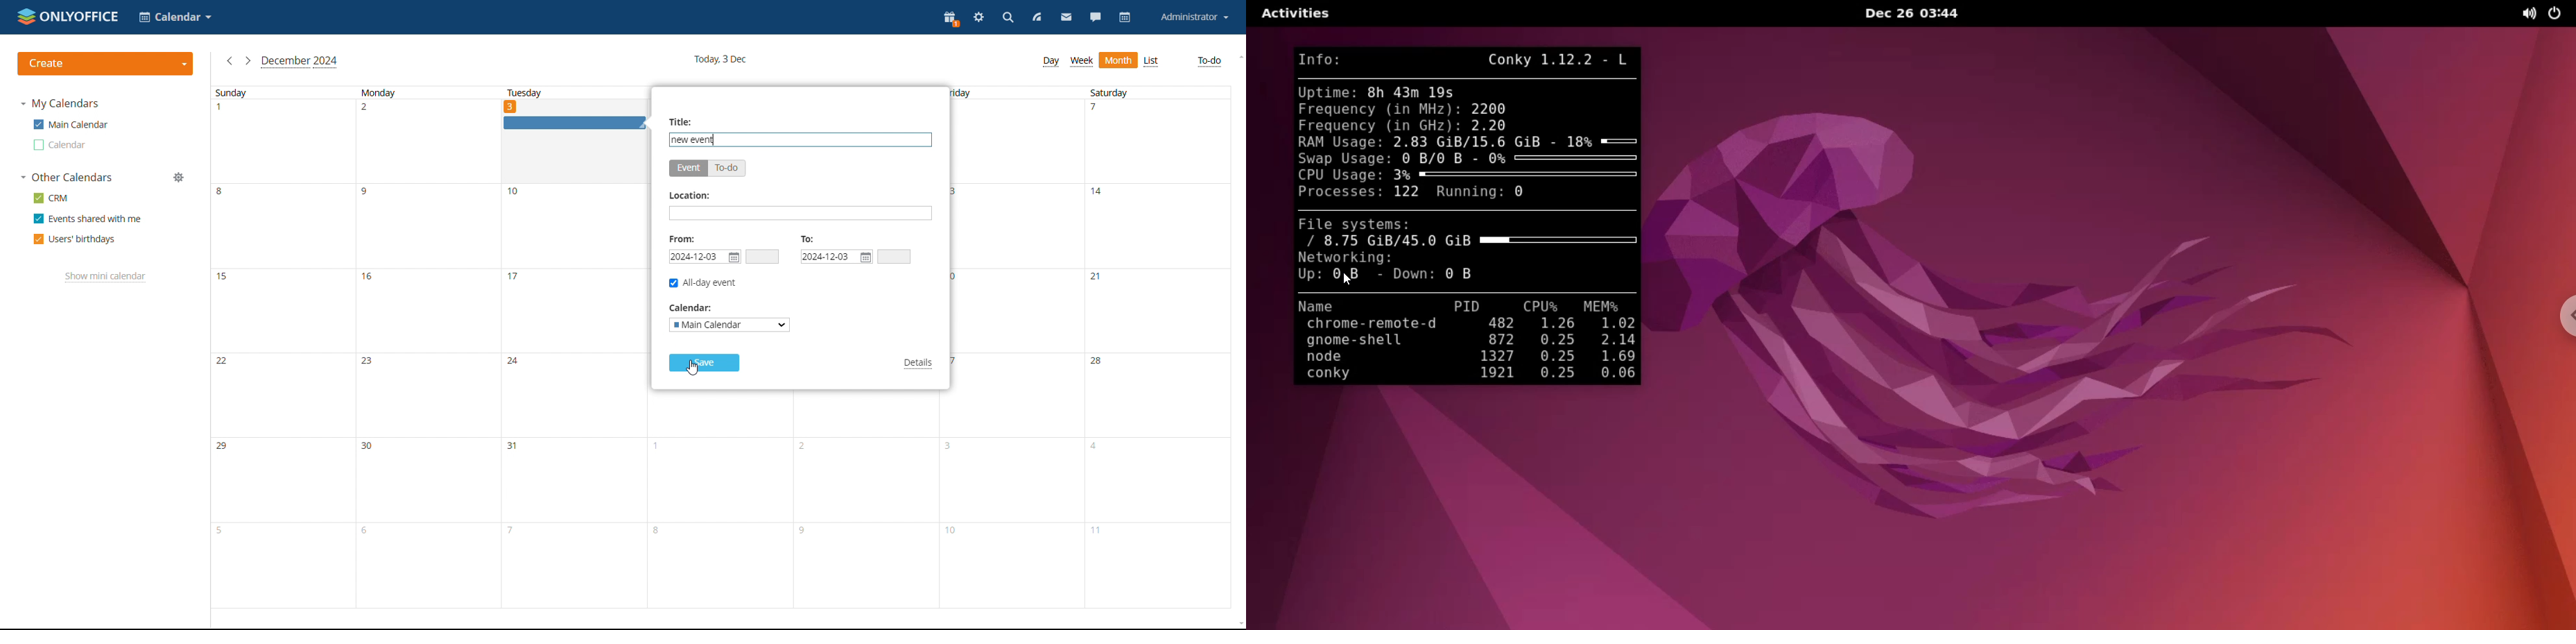 The width and height of the screenshot is (2576, 644). Describe the element at coordinates (801, 213) in the screenshot. I see `add location` at that location.